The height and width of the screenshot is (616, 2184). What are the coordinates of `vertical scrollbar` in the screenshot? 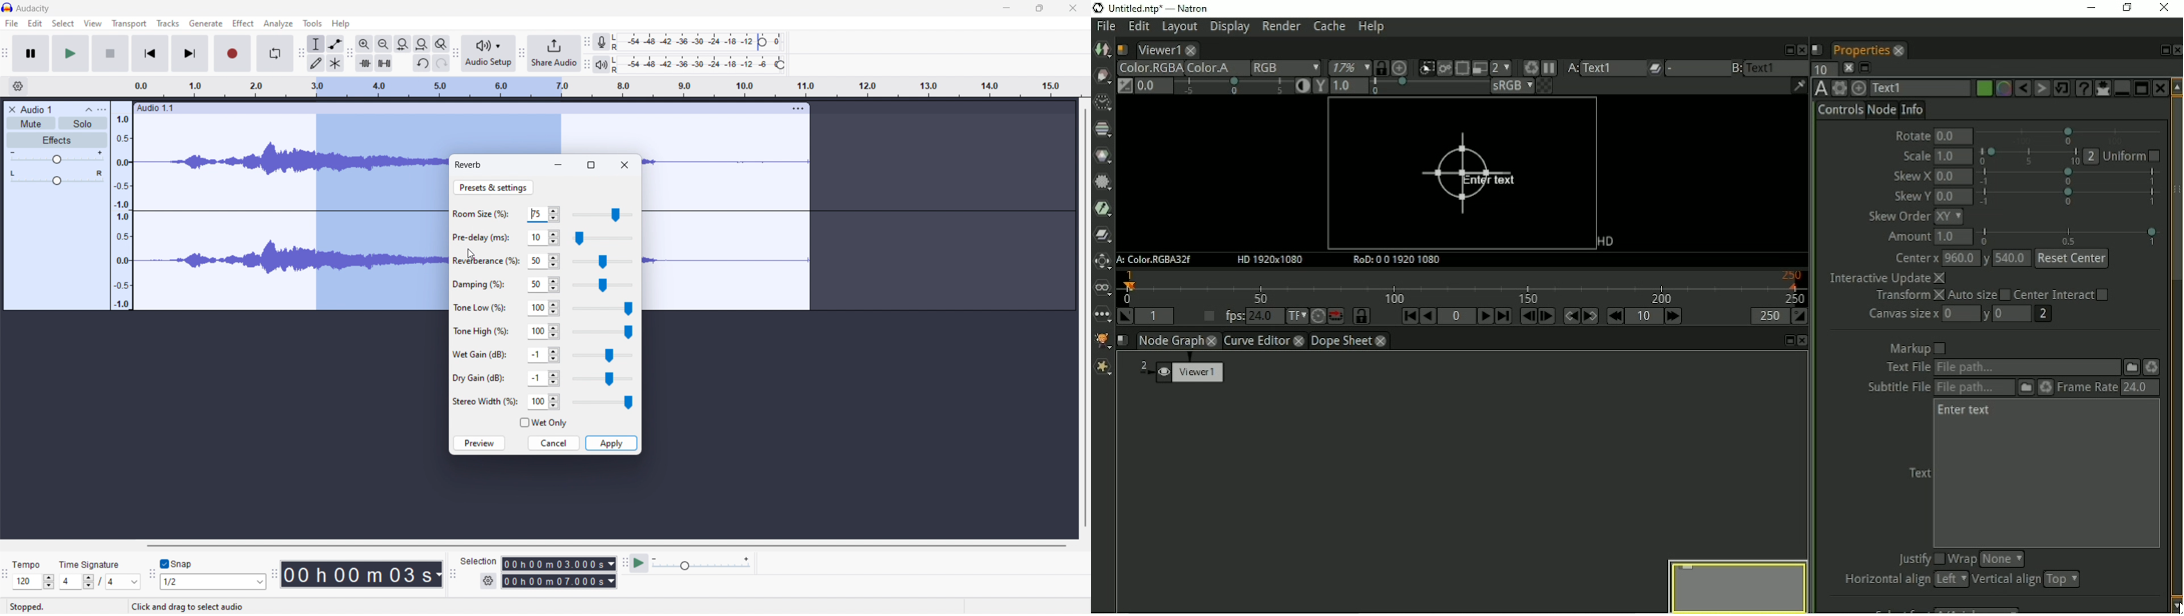 It's located at (1085, 319).